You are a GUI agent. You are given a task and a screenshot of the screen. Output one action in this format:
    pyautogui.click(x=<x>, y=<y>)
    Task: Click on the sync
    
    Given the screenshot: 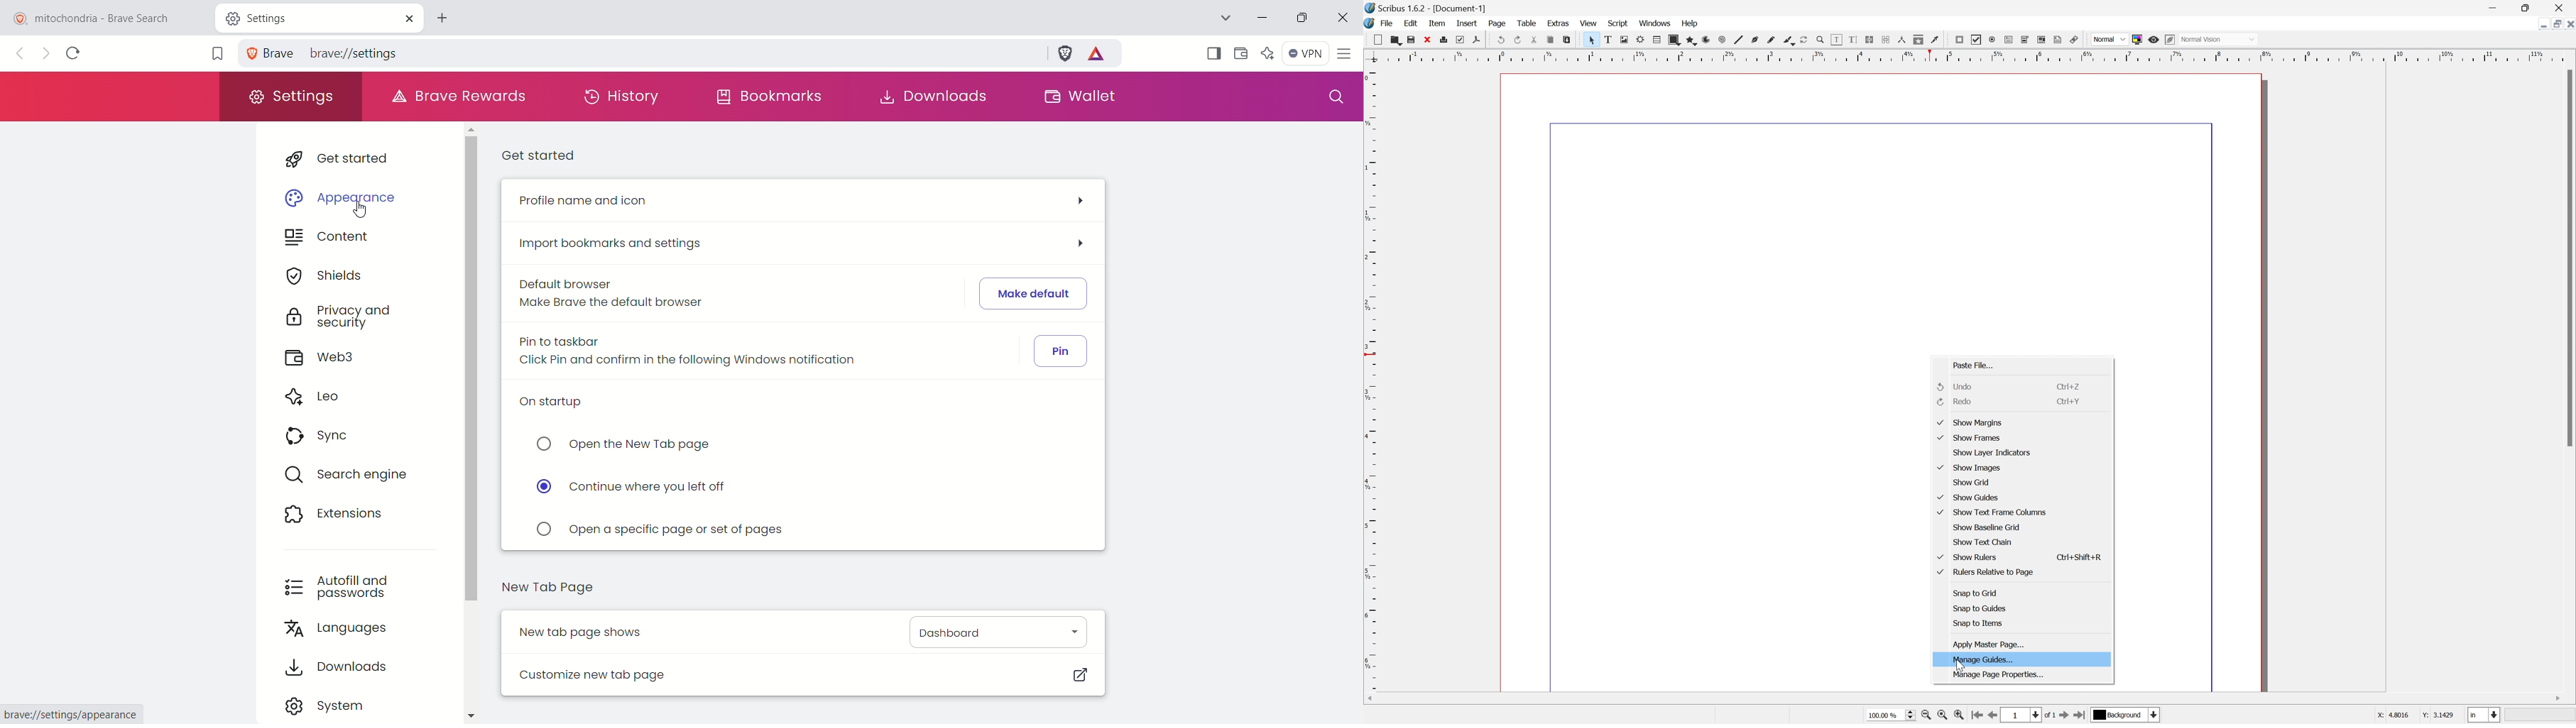 What is the action you would take?
    pyautogui.click(x=319, y=438)
    